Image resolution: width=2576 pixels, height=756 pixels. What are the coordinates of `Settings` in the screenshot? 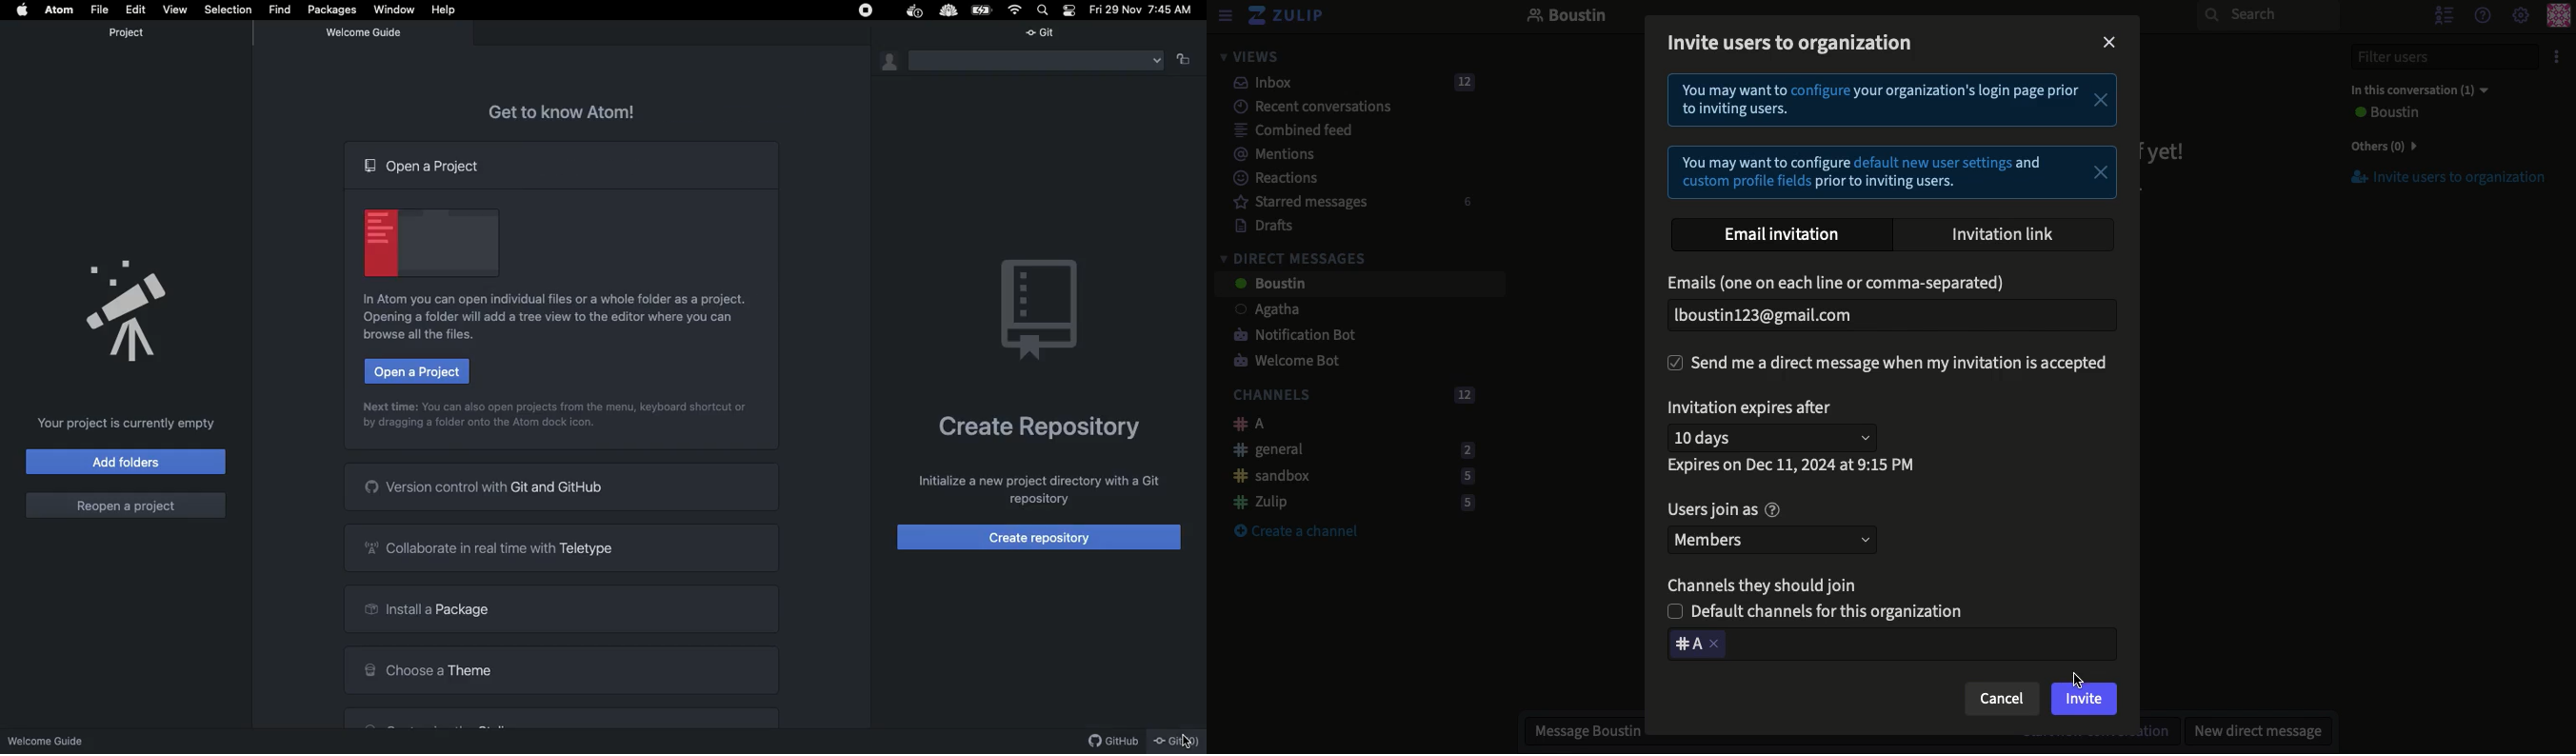 It's located at (2521, 16).